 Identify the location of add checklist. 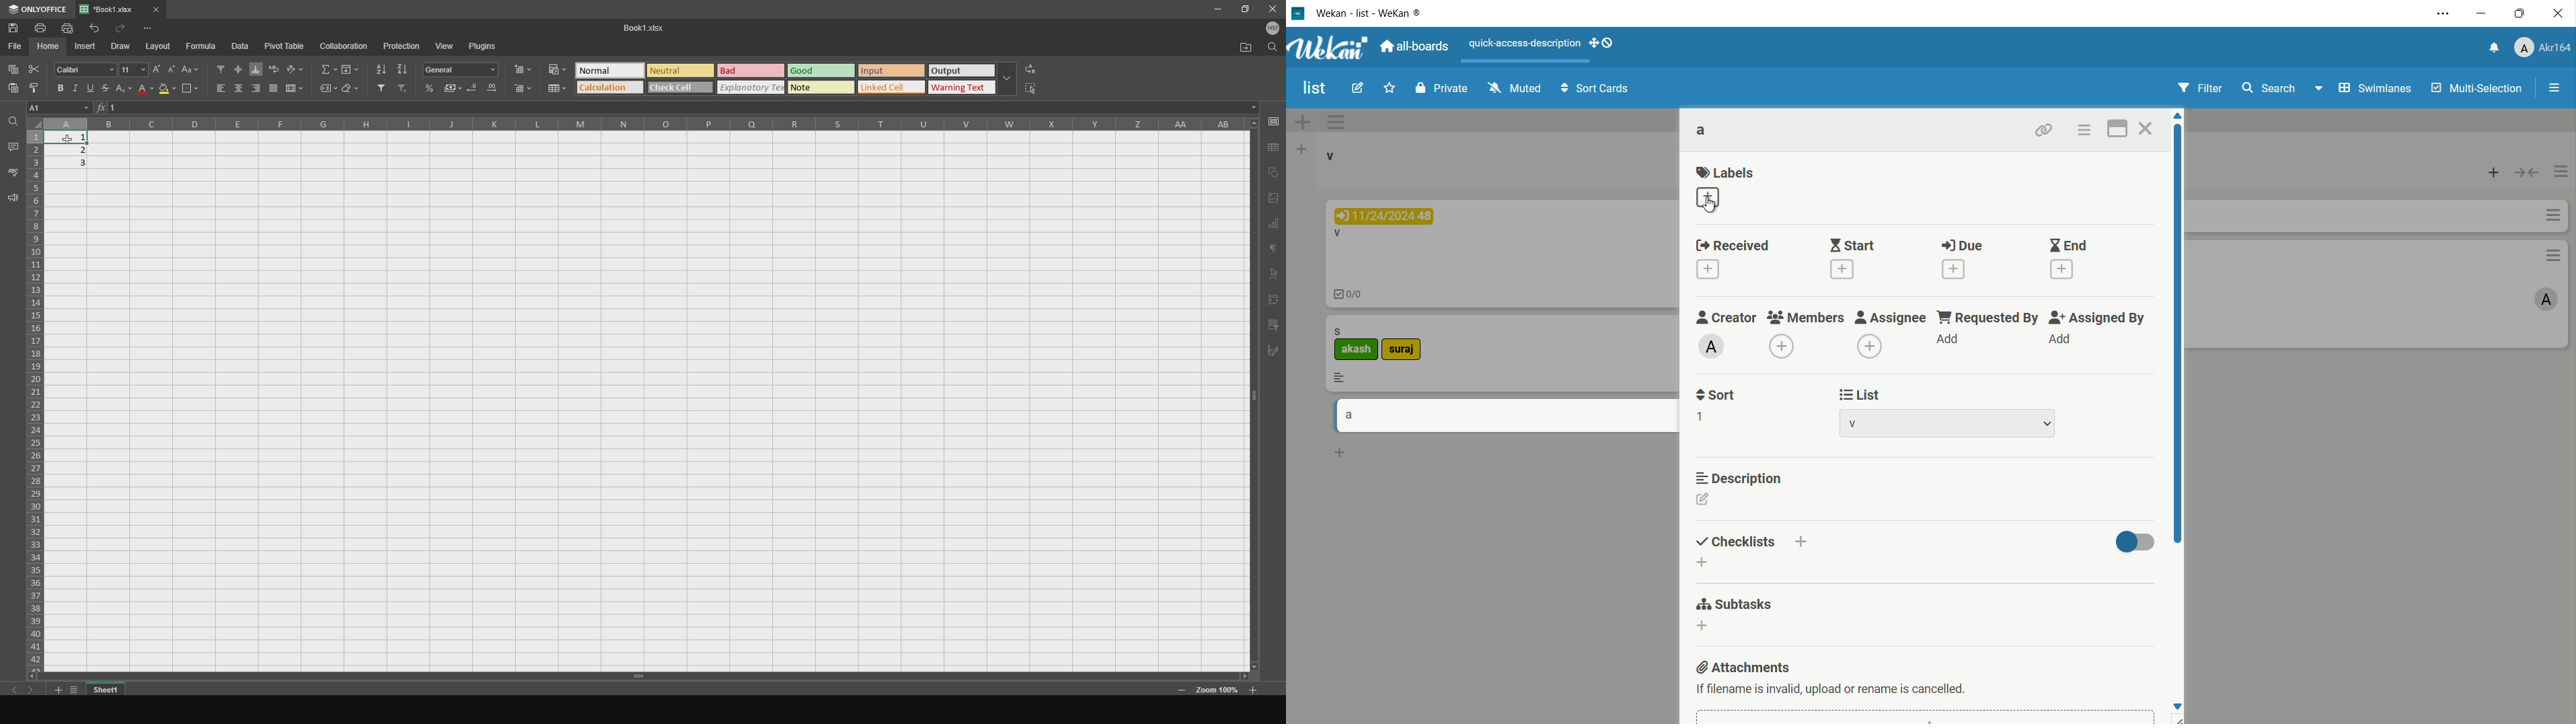
(1703, 563).